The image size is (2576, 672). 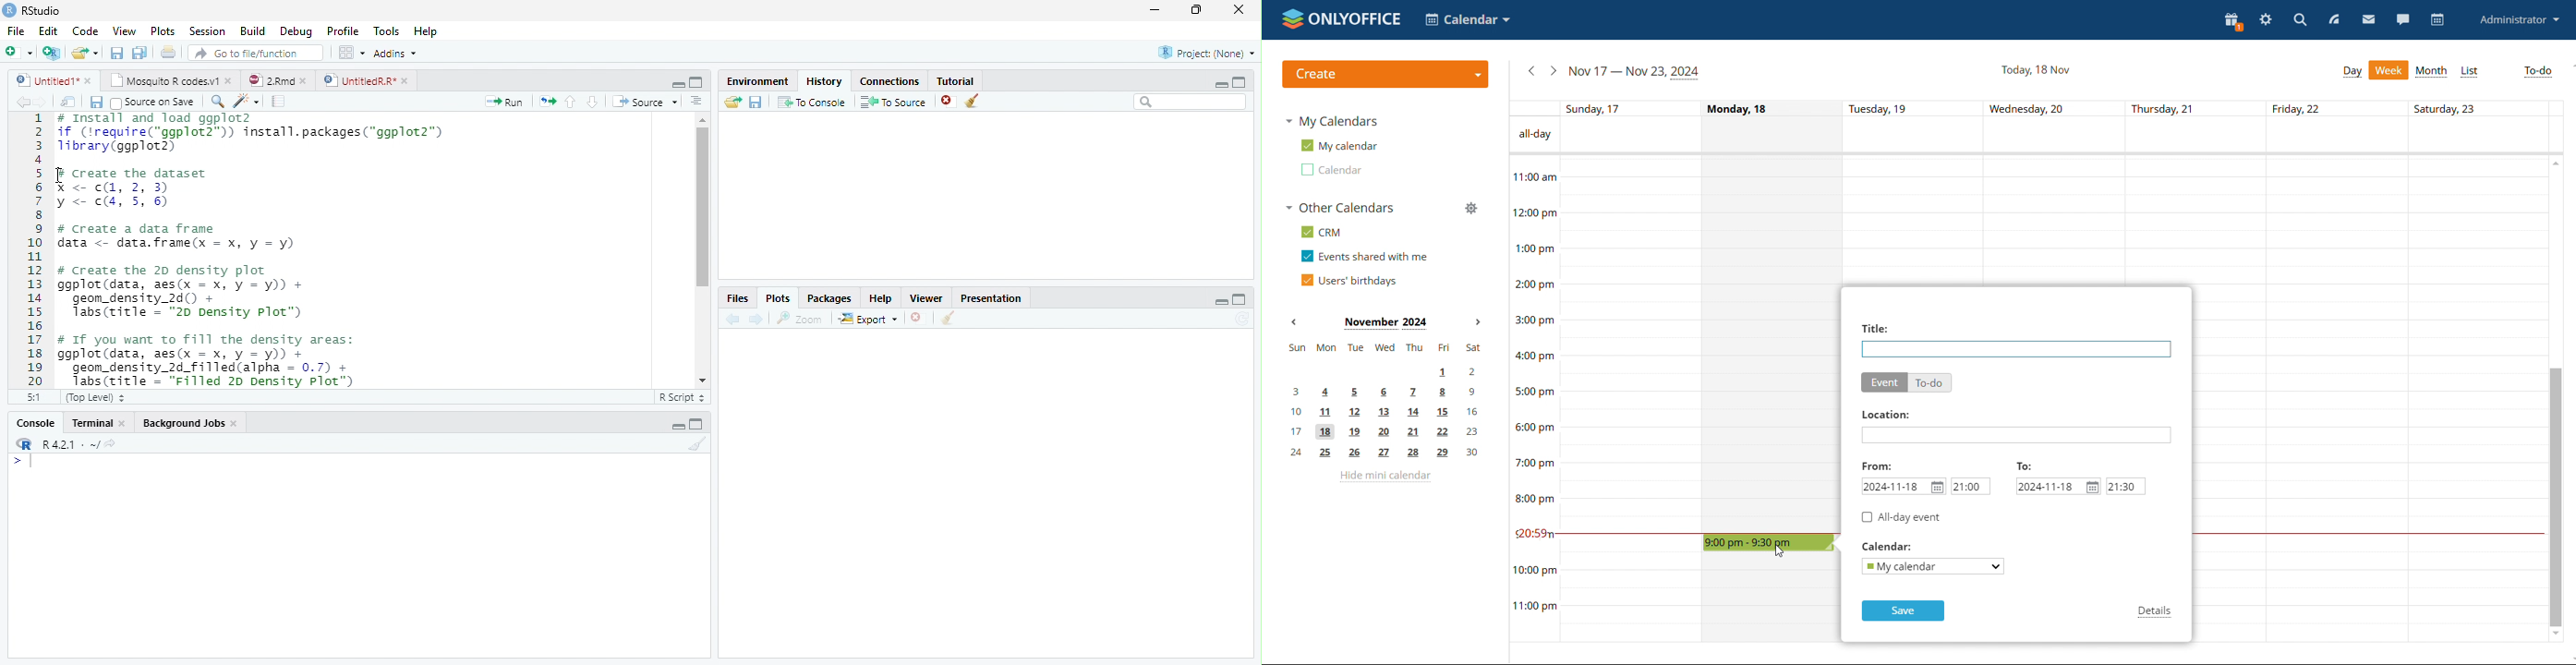 What do you see at coordinates (1240, 9) in the screenshot?
I see `close` at bounding box center [1240, 9].